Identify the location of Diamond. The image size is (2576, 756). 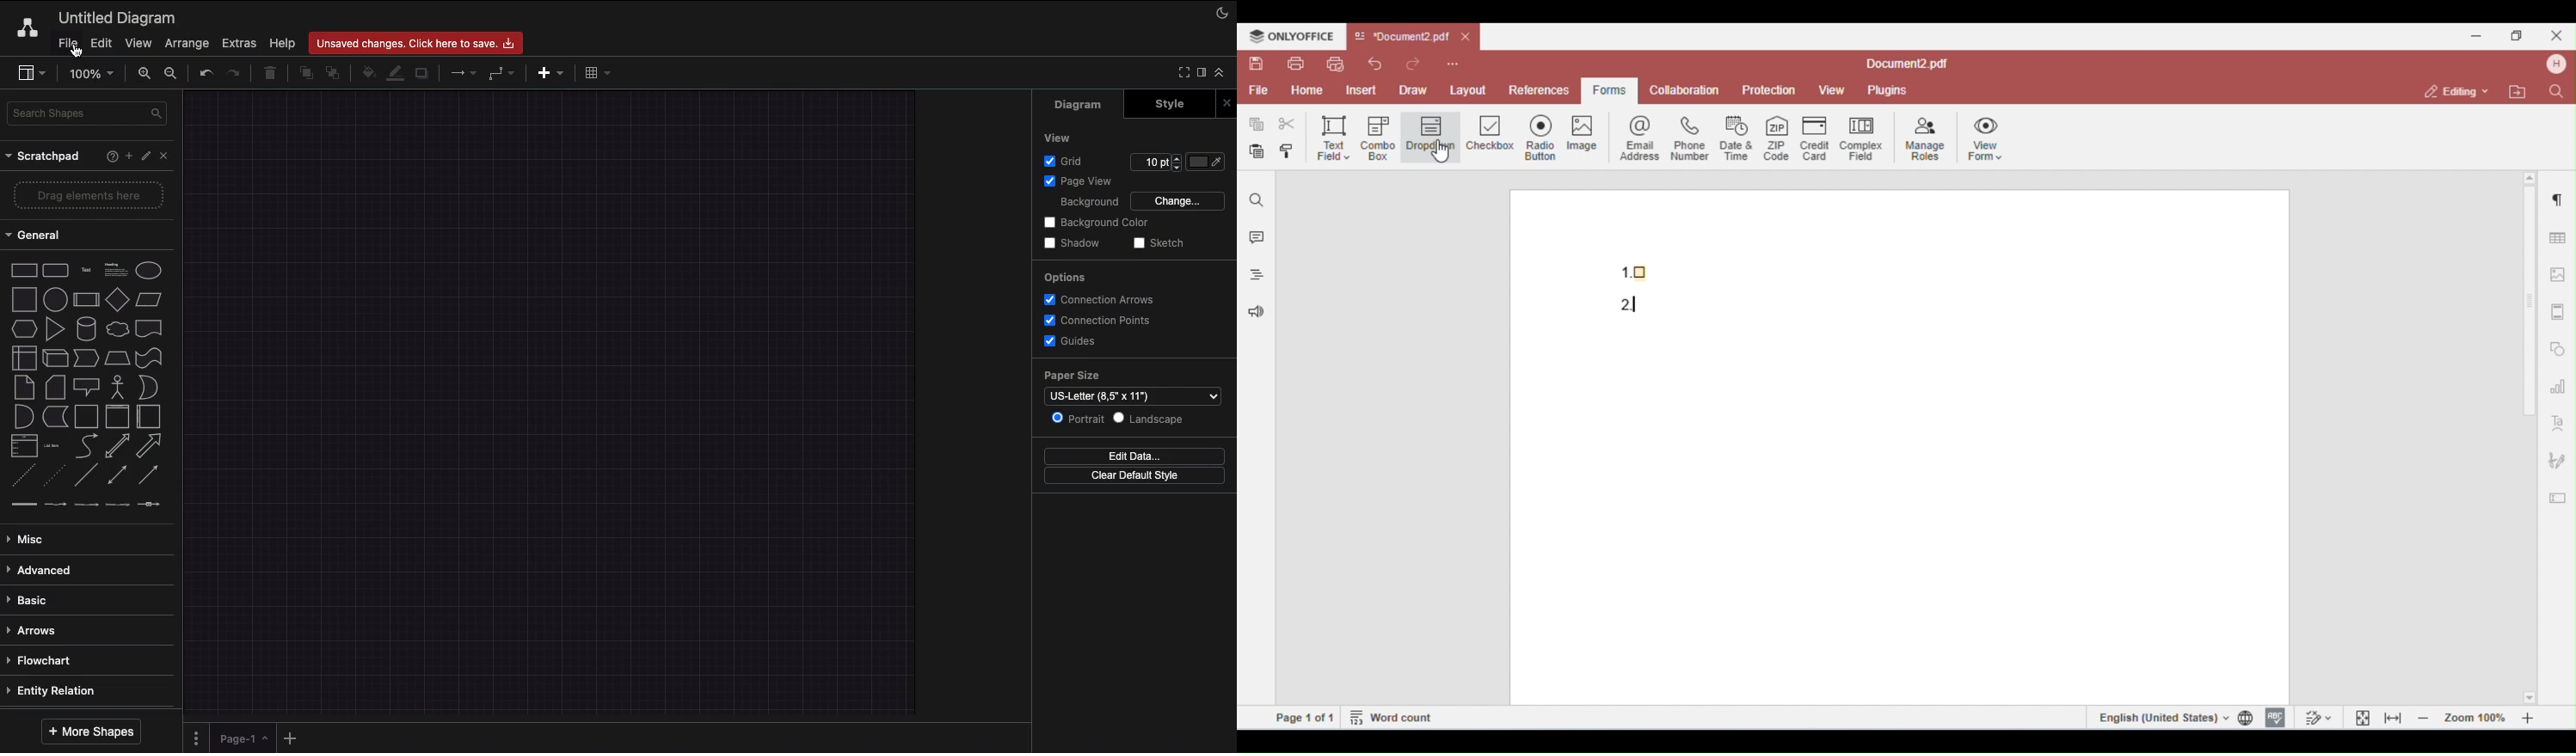
(117, 300).